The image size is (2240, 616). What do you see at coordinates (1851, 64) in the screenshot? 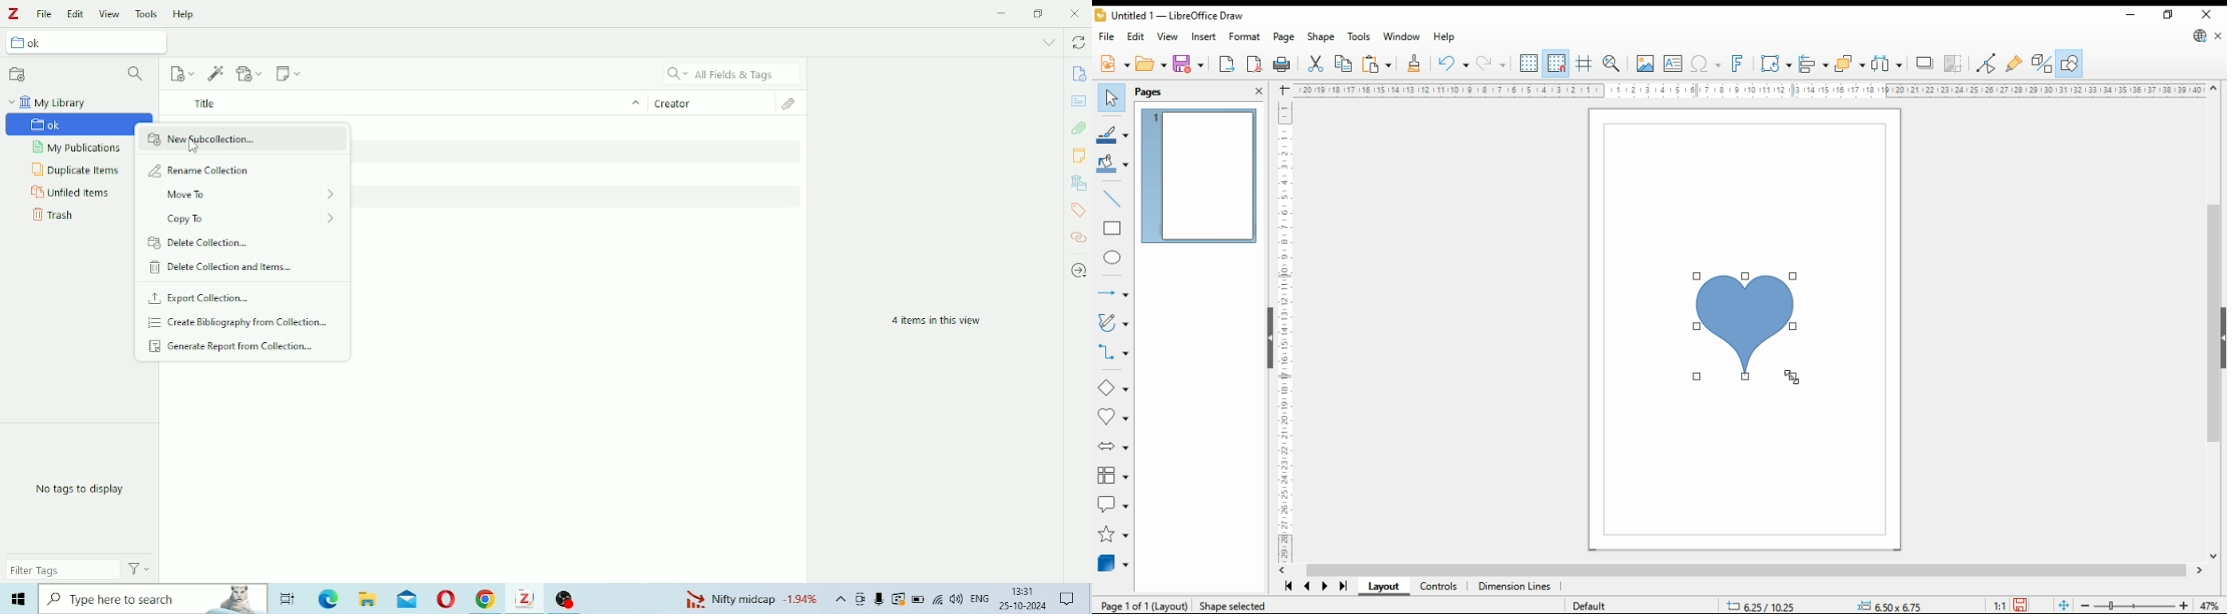
I see `arrange` at bounding box center [1851, 64].